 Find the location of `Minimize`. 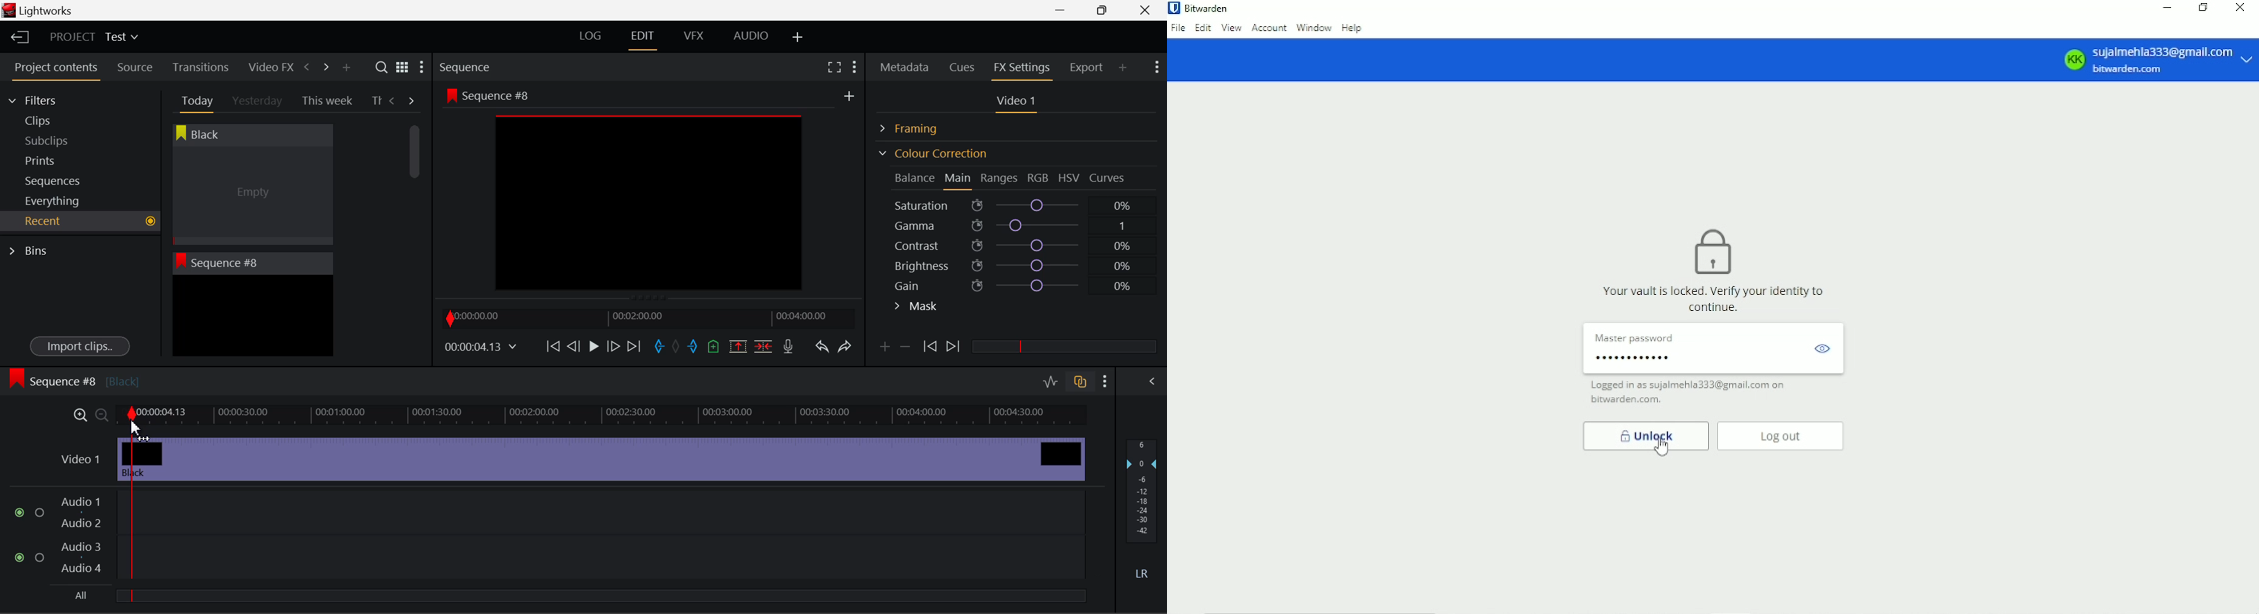

Minimize is located at coordinates (1105, 10).